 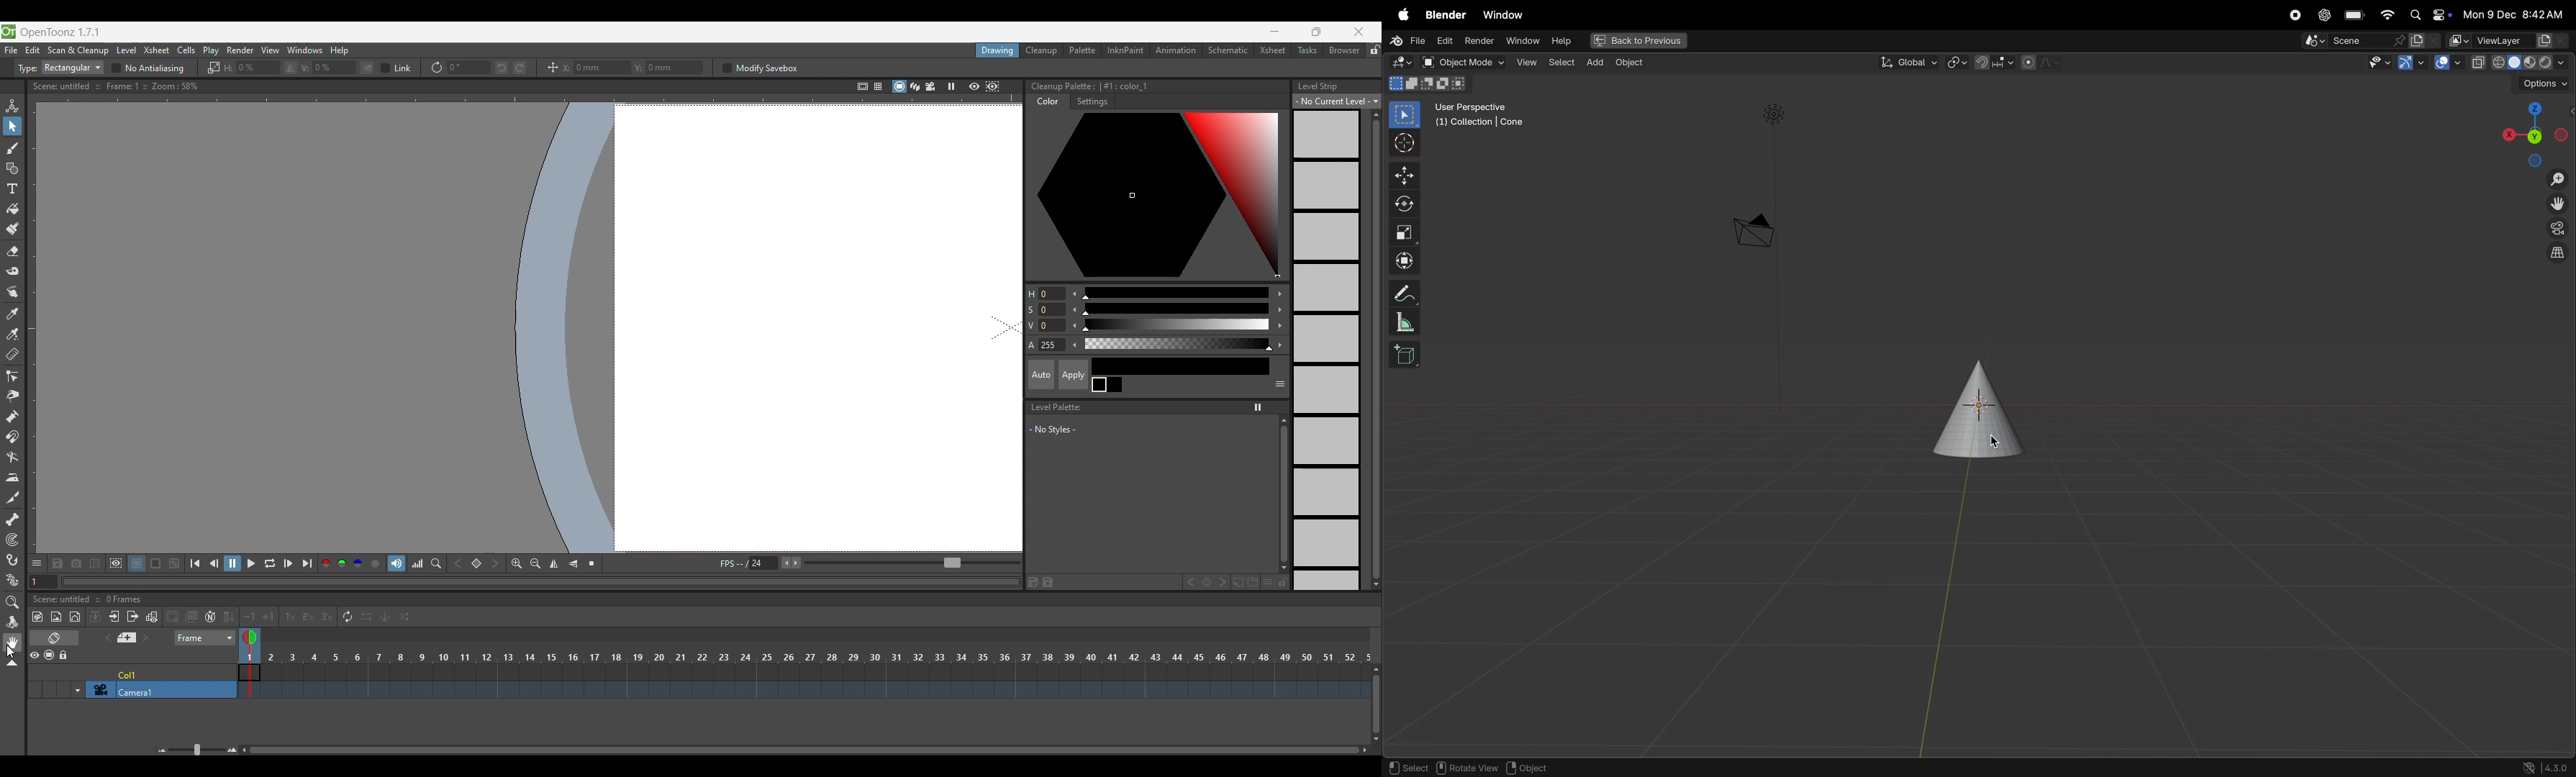 I want to click on Decrease step, so click(x=249, y=617).